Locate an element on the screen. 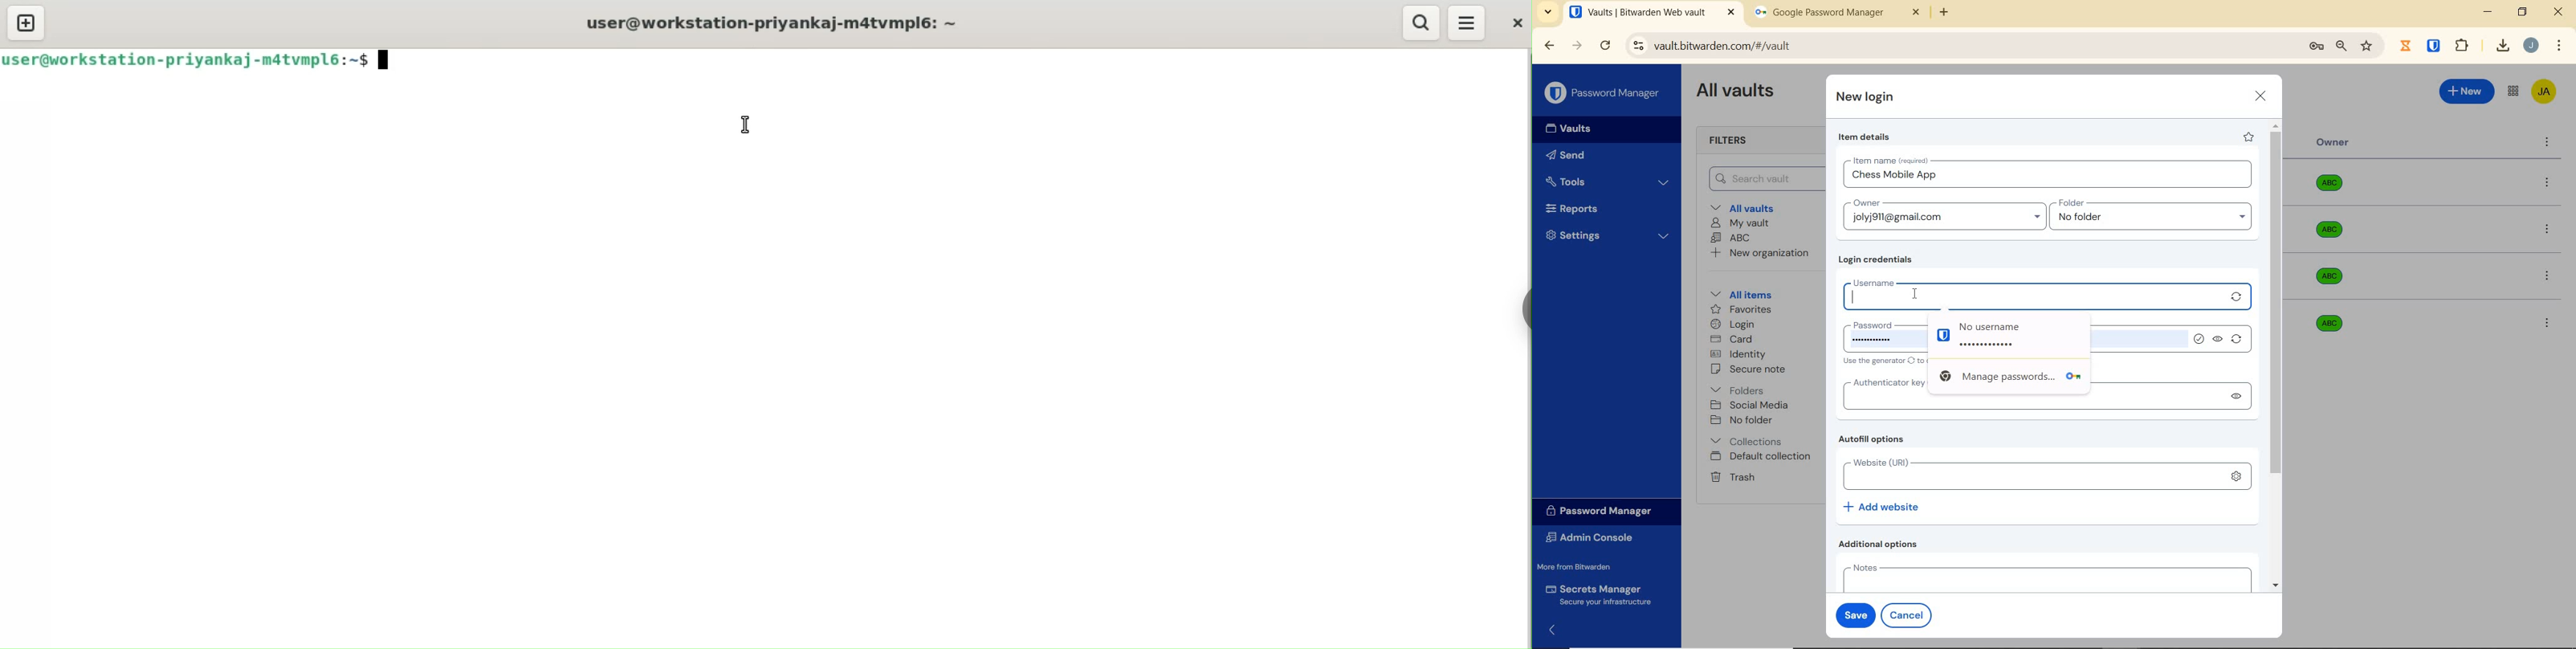 The image size is (2576, 672). Vaults is located at coordinates (1572, 129).